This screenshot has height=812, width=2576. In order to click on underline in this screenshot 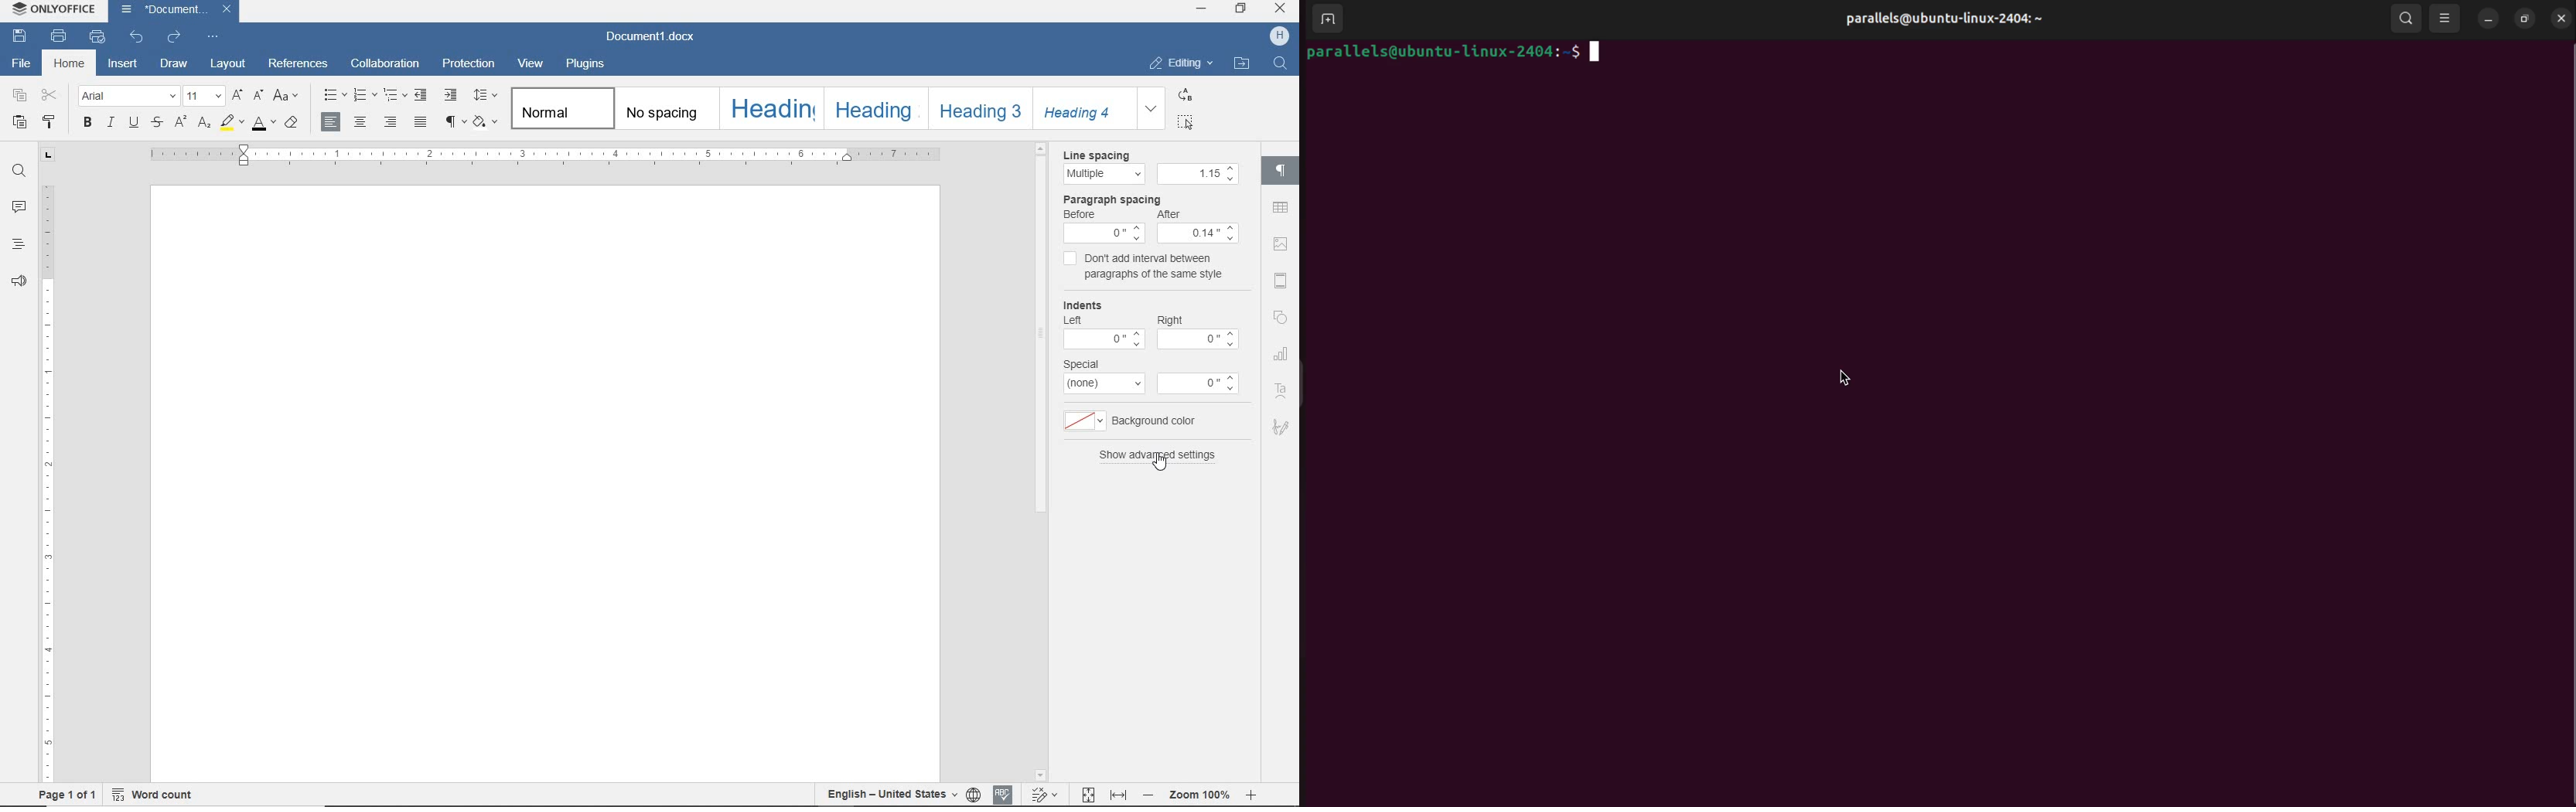, I will do `click(134, 124)`.